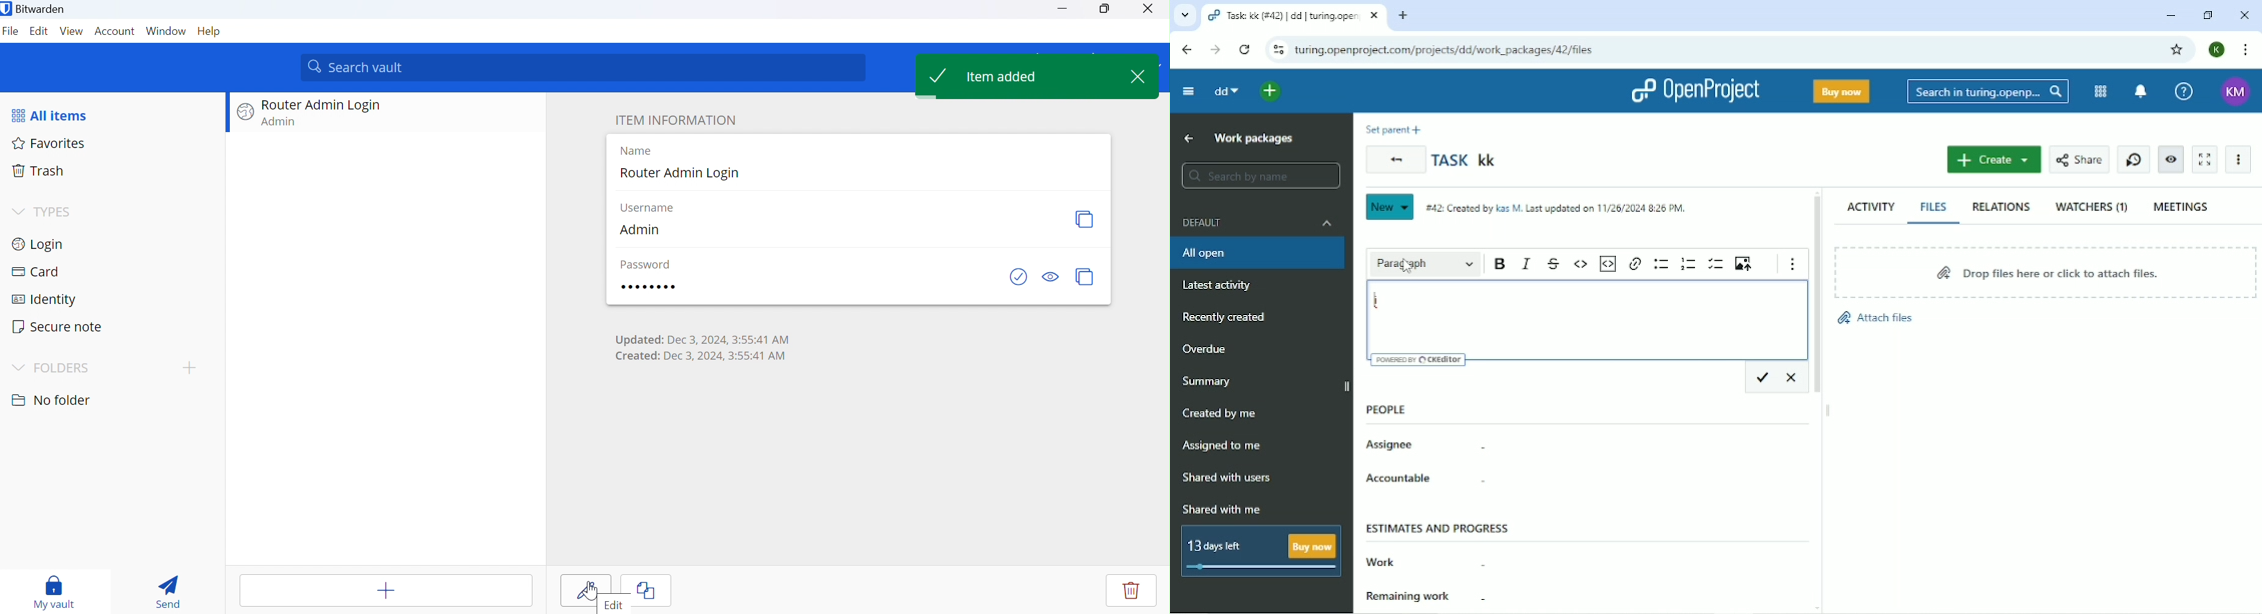 The width and height of the screenshot is (2268, 616). I want to click on Reload this page, so click(1245, 48).